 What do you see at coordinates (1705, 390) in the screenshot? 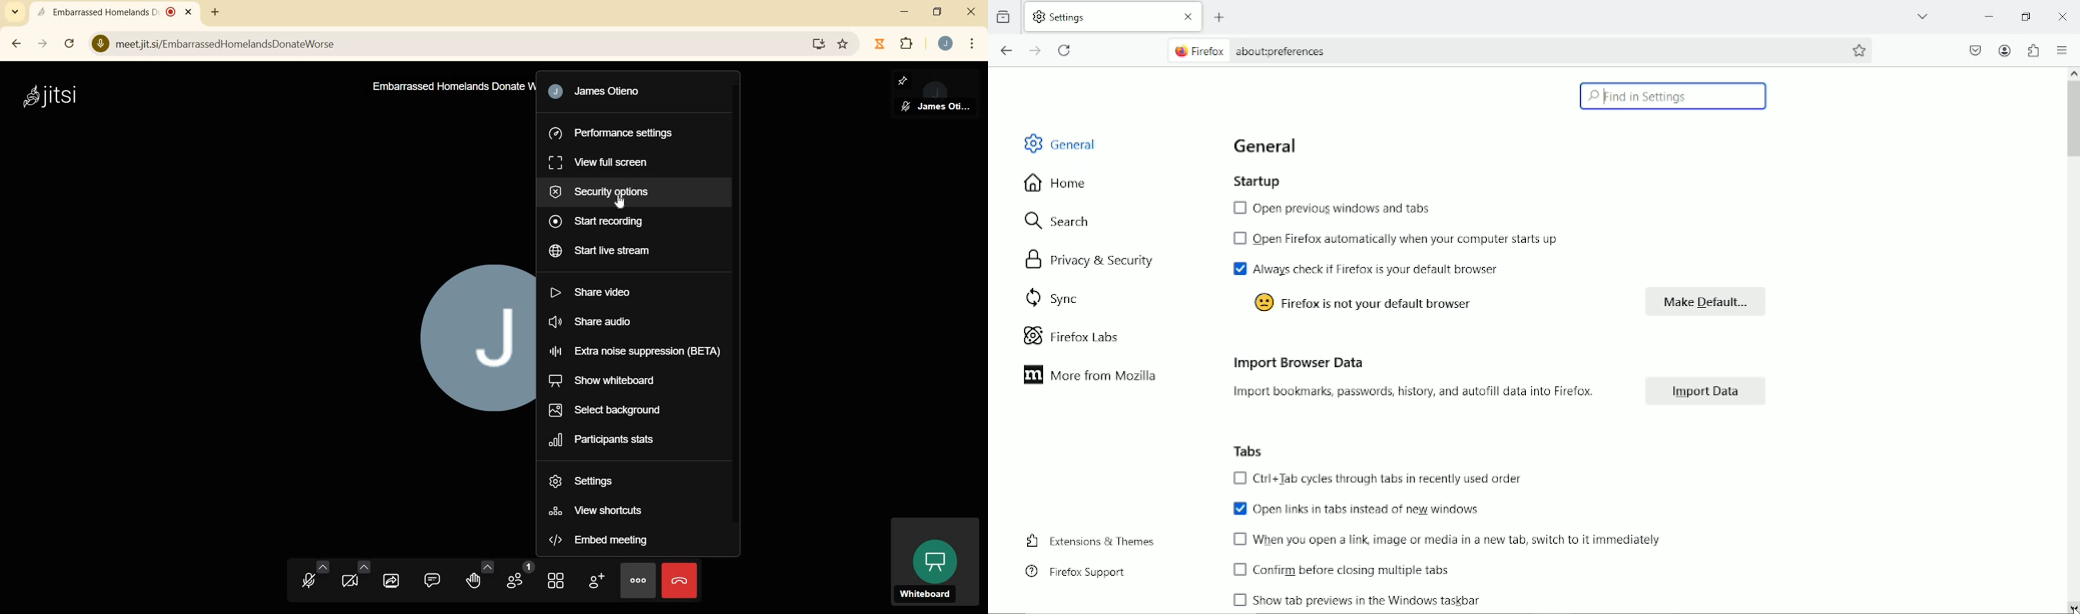
I see `import data` at bounding box center [1705, 390].